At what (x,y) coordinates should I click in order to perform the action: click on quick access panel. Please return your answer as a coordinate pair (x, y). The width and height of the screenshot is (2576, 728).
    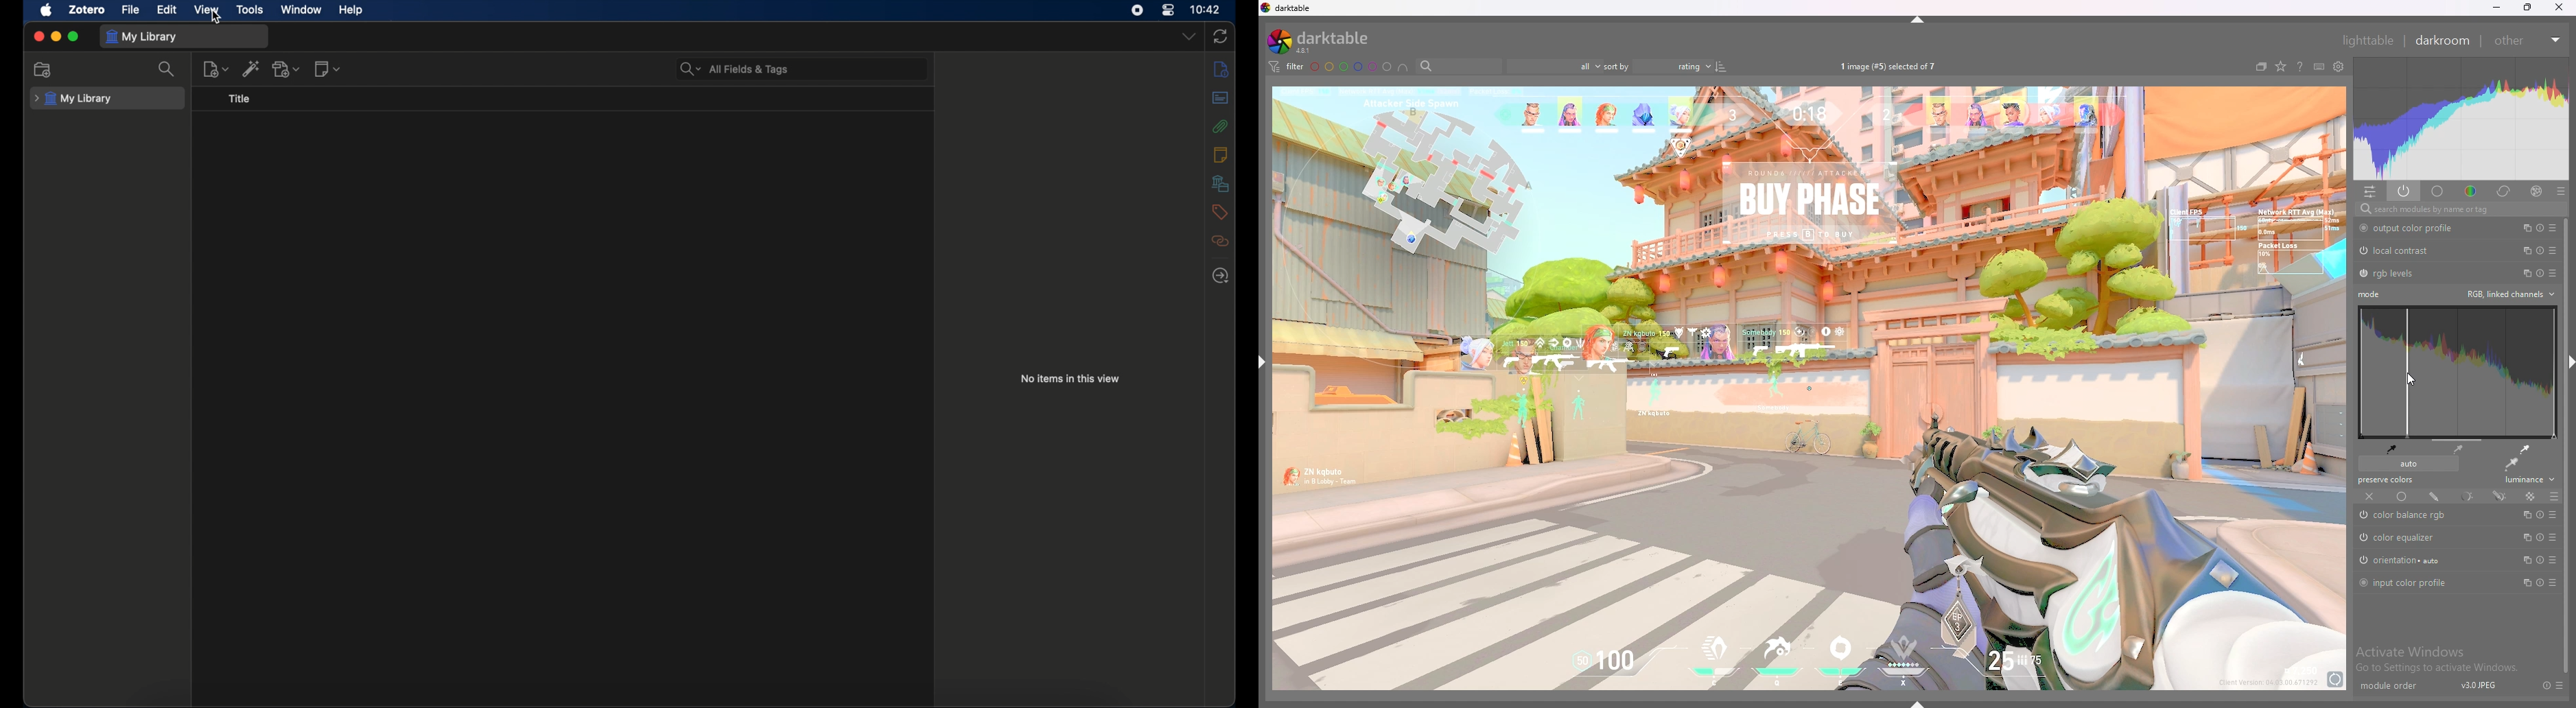
    Looking at the image, I should click on (2371, 191).